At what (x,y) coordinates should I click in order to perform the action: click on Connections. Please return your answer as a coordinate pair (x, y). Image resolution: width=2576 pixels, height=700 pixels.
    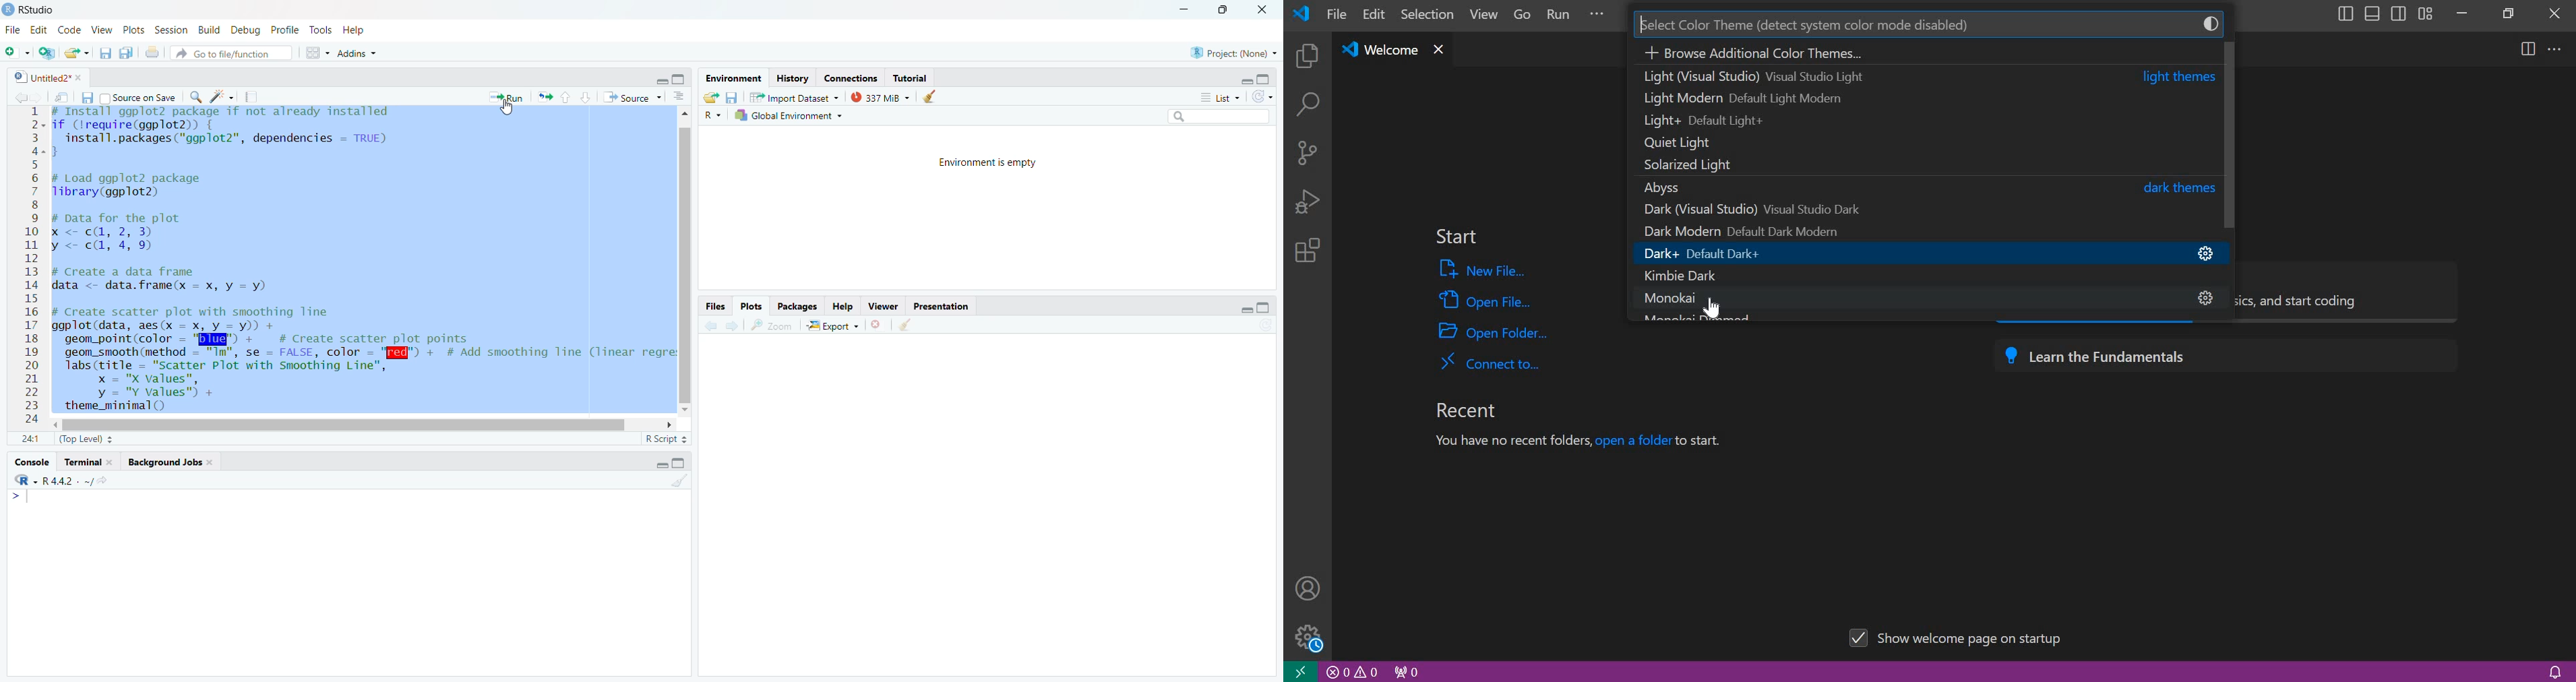
    Looking at the image, I should click on (852, 78).